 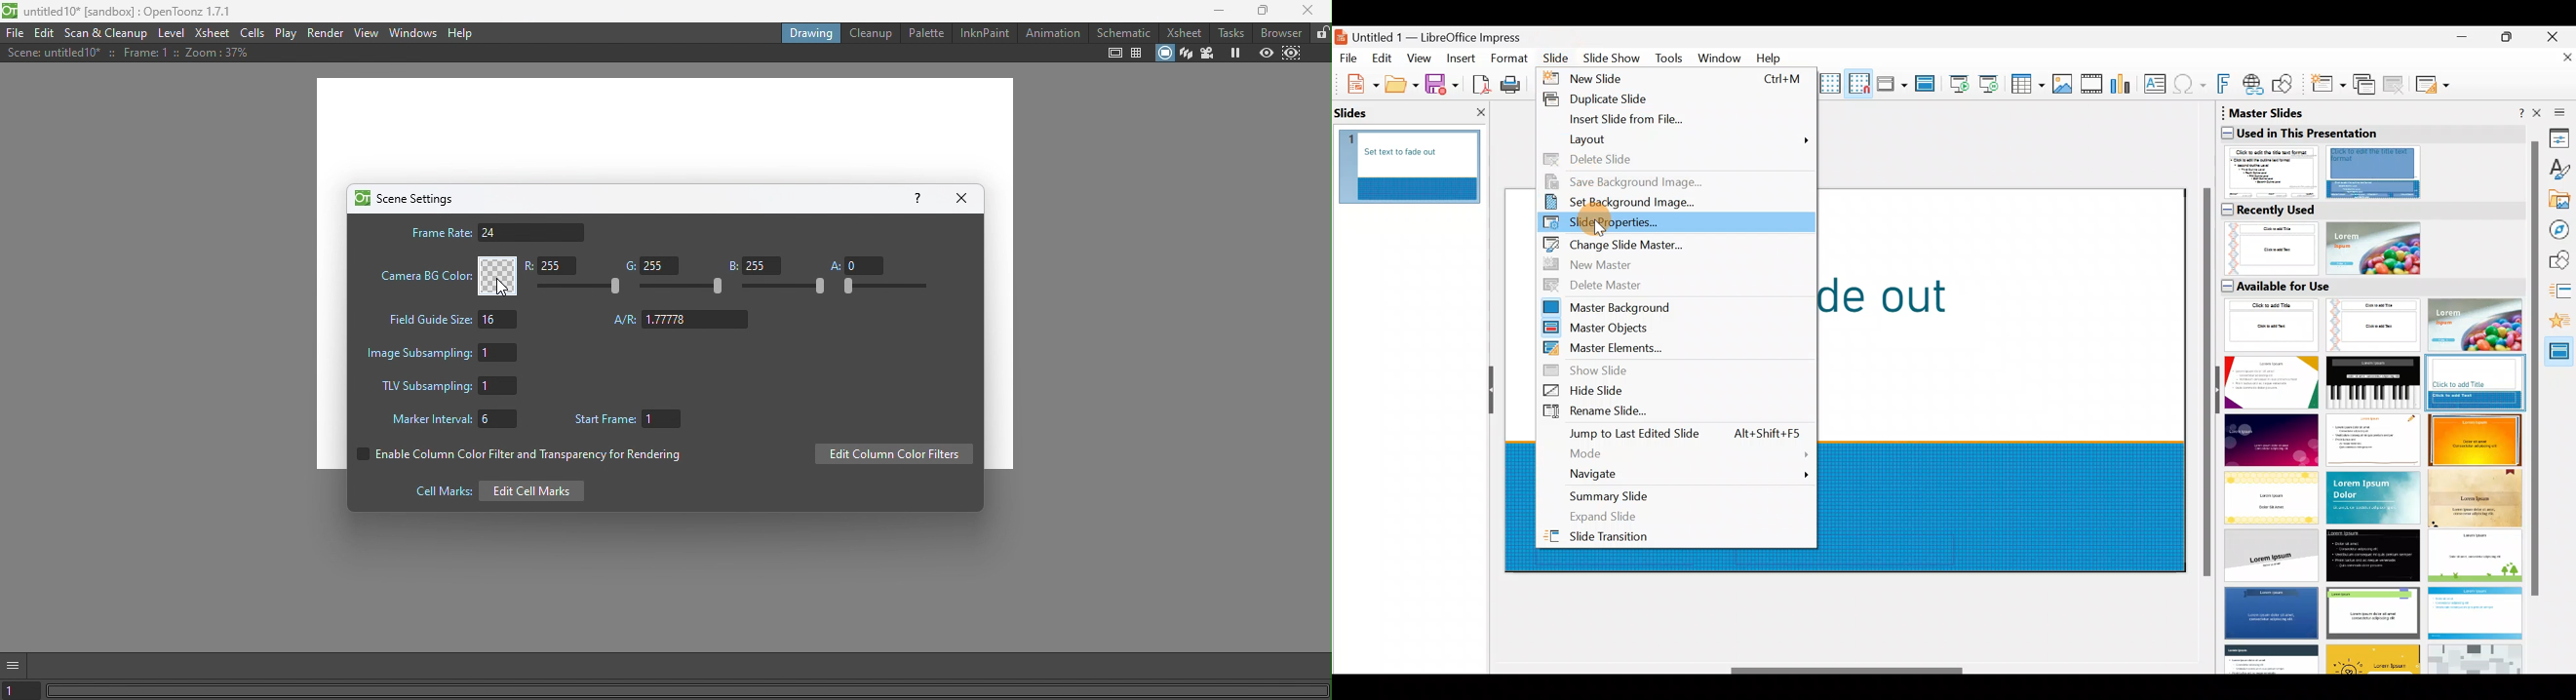 What do you see at coordinates (583, 287) in the screenshot?
I see `Slide bar` at bounding box center [583, 287].